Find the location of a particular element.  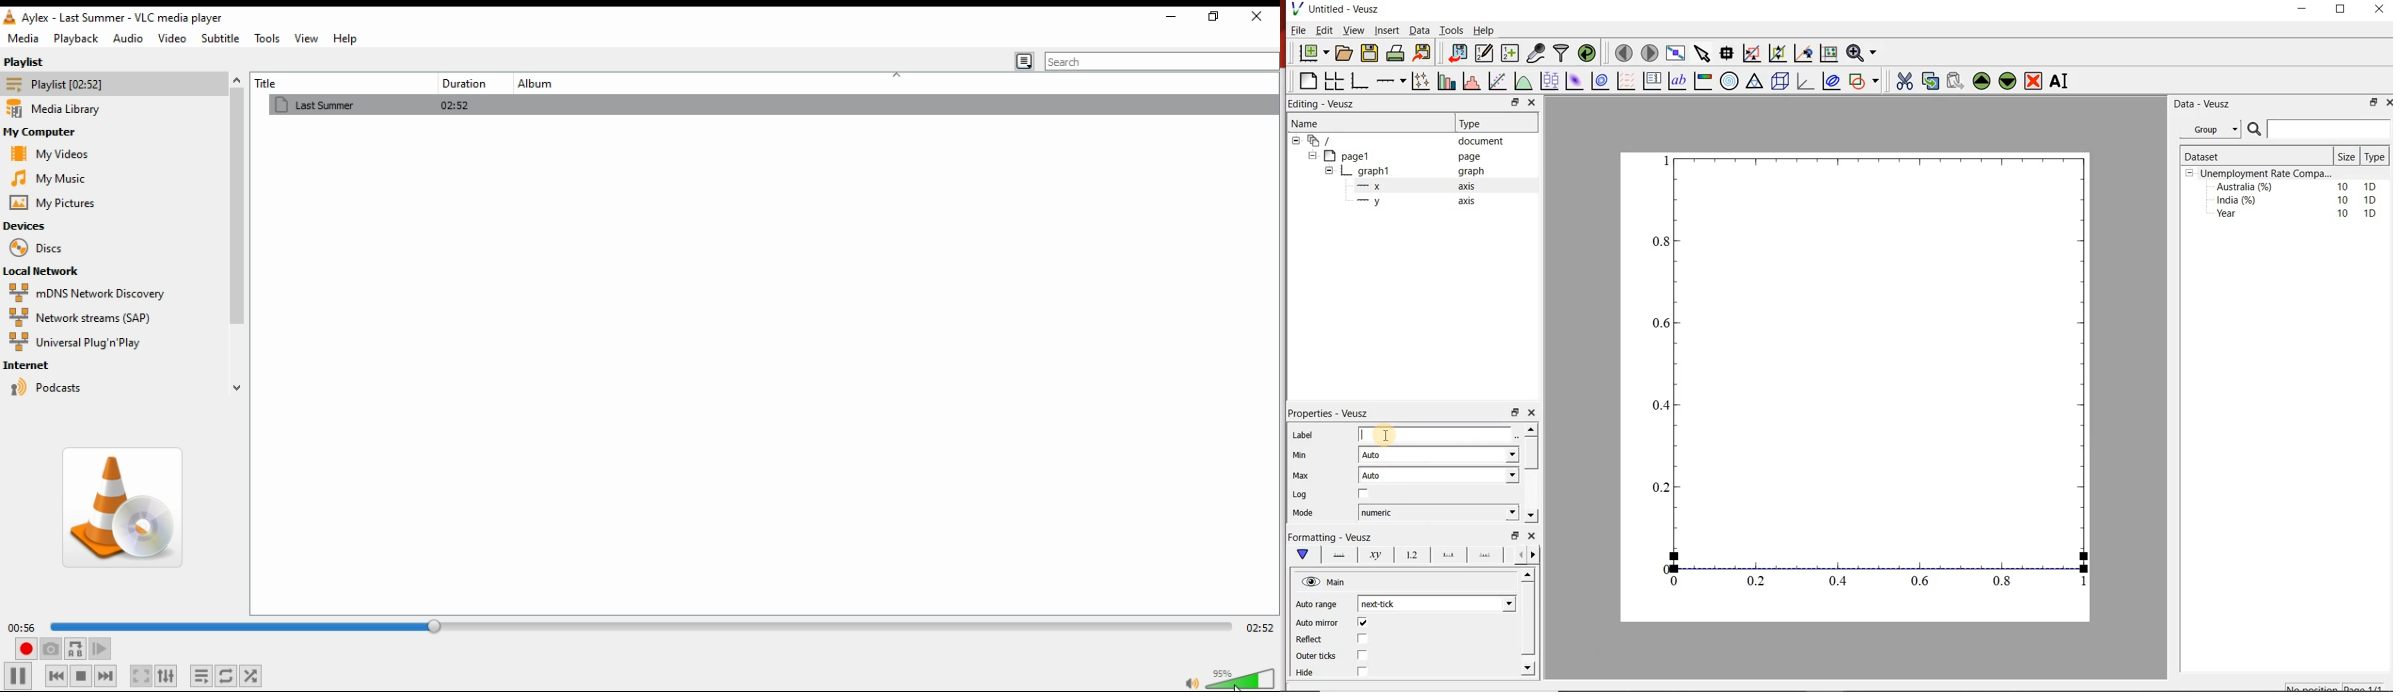

restore is located at coordinates (1212, 17).